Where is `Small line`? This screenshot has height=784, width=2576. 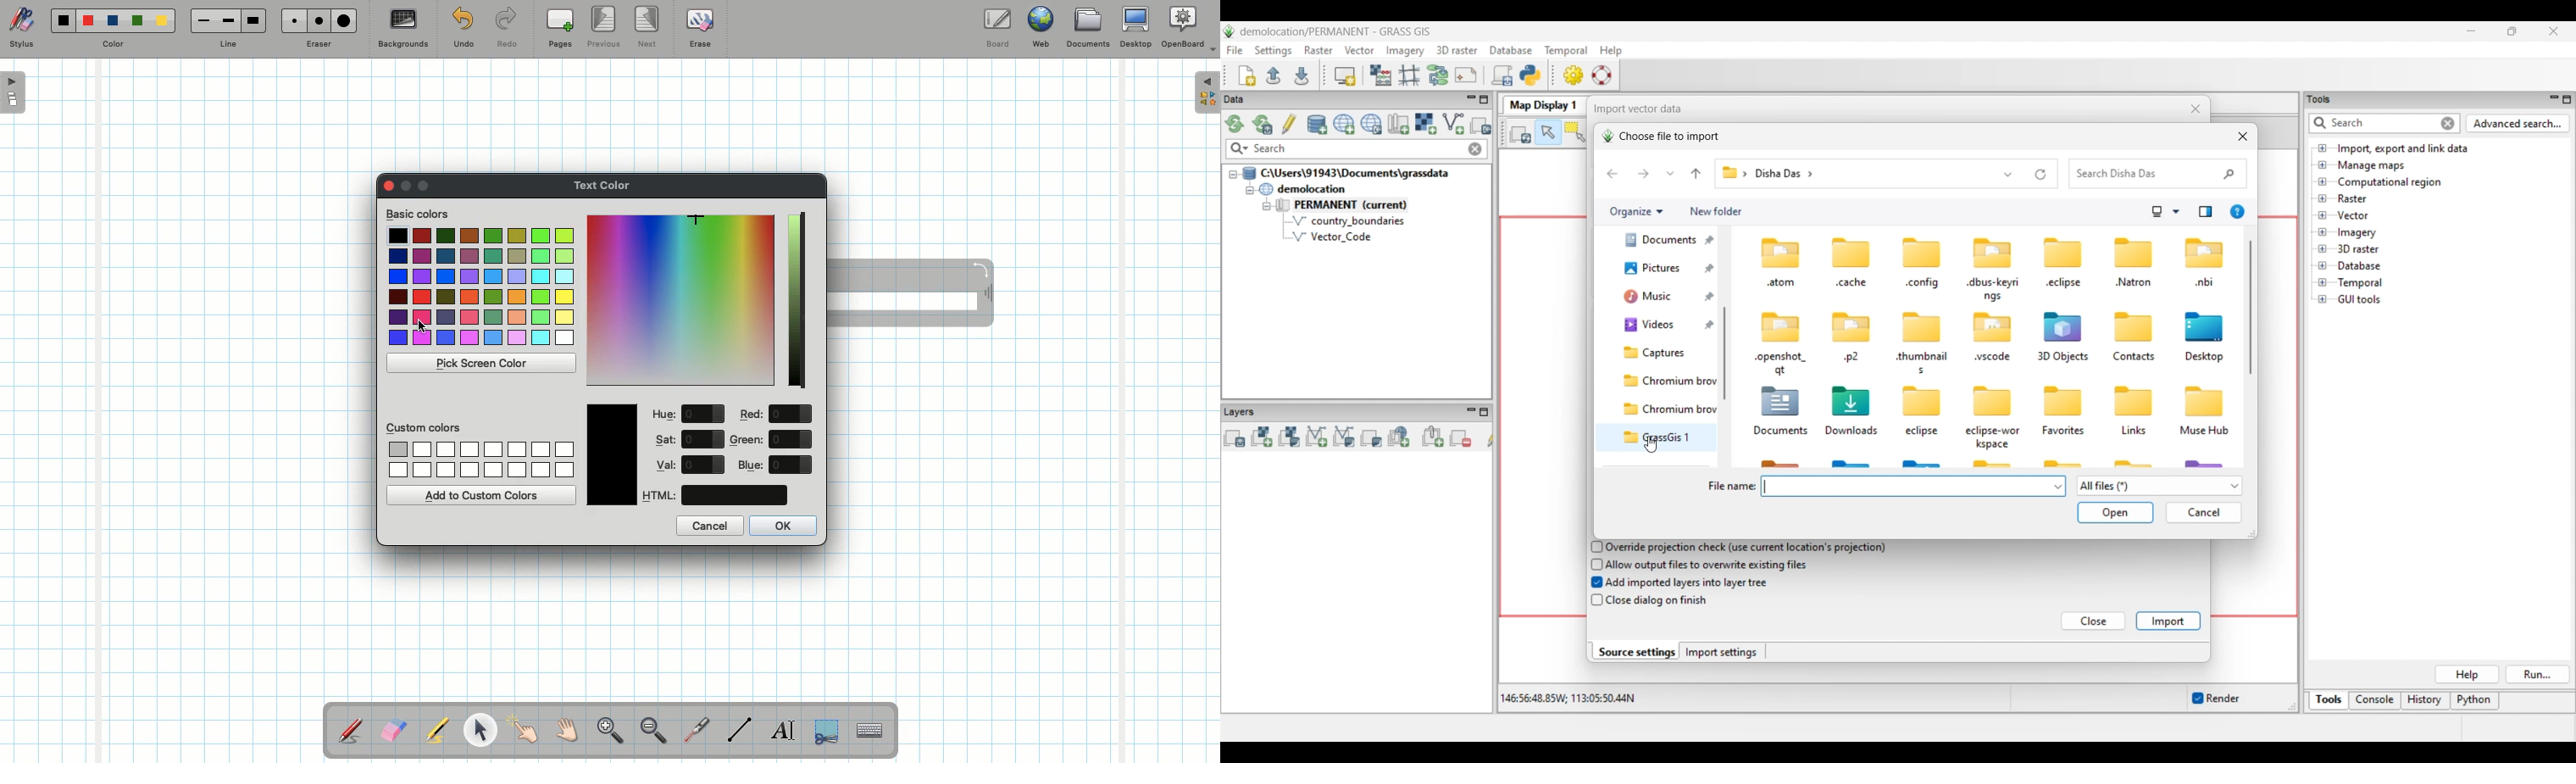 Small line is located at coordinates (201, 21).